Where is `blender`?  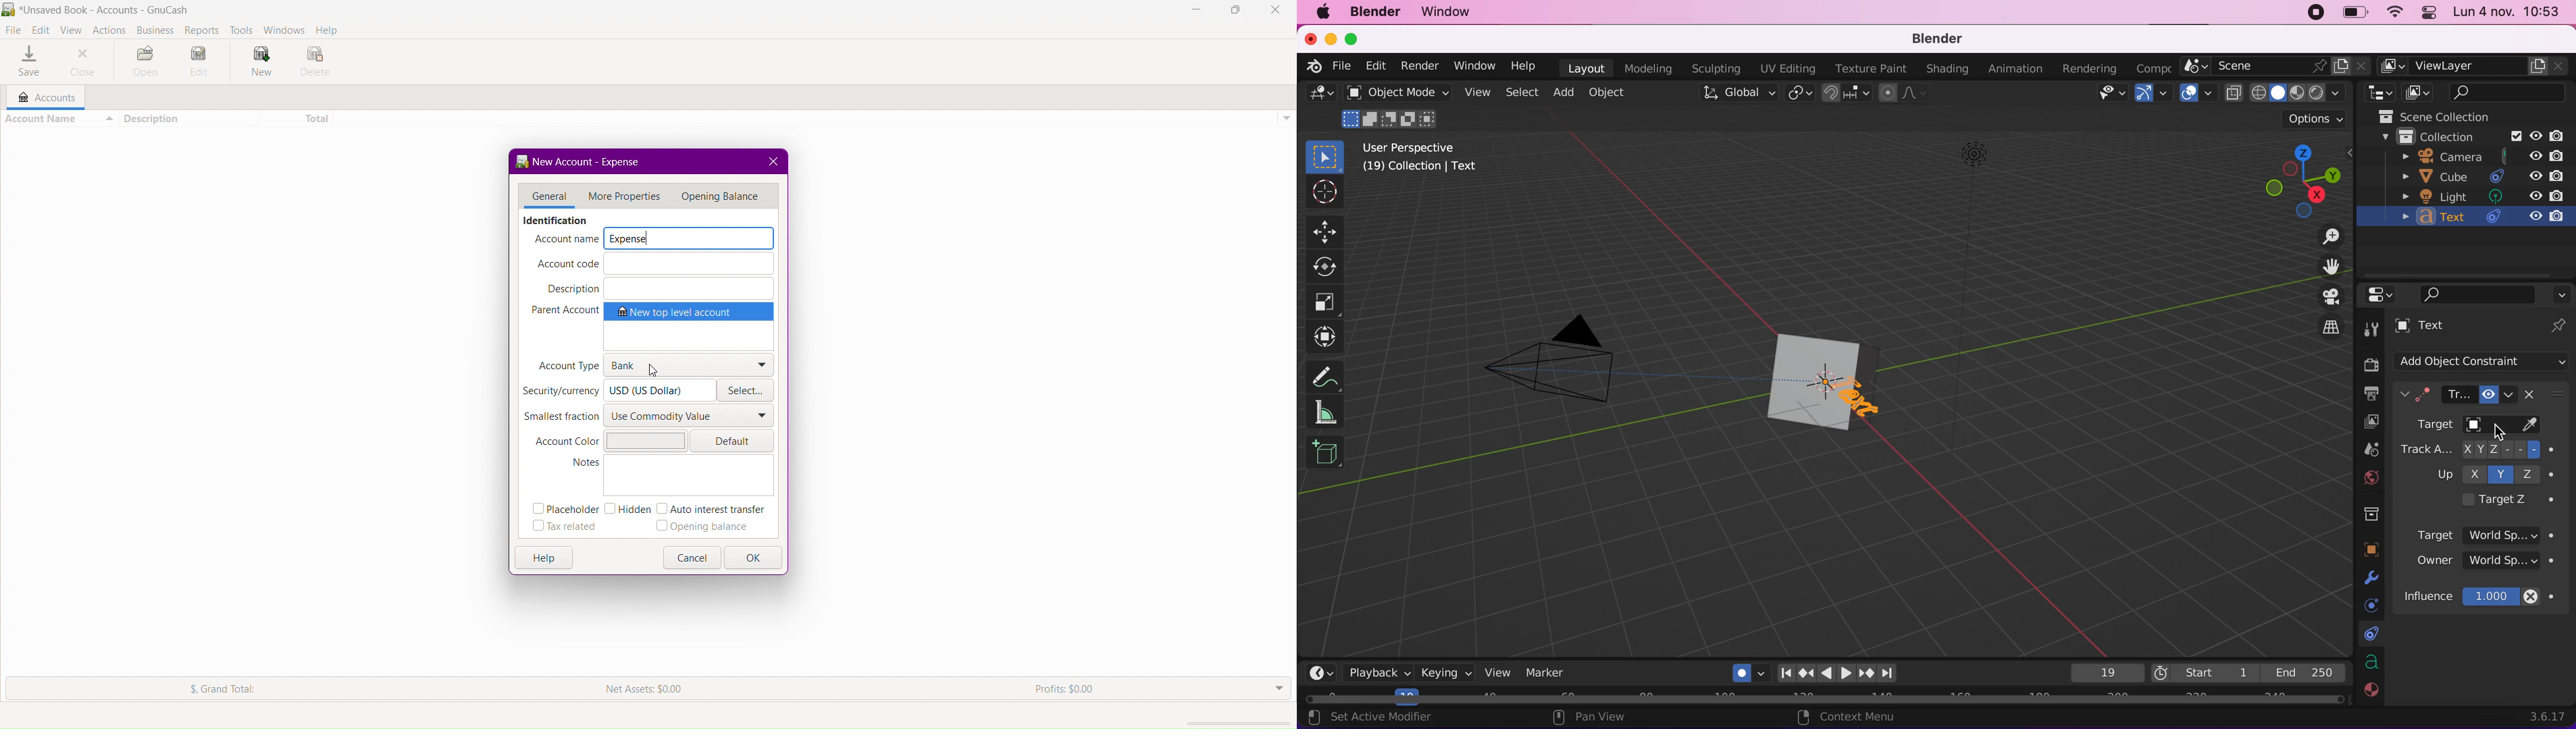
blender is located at coordinates (1313, 66).